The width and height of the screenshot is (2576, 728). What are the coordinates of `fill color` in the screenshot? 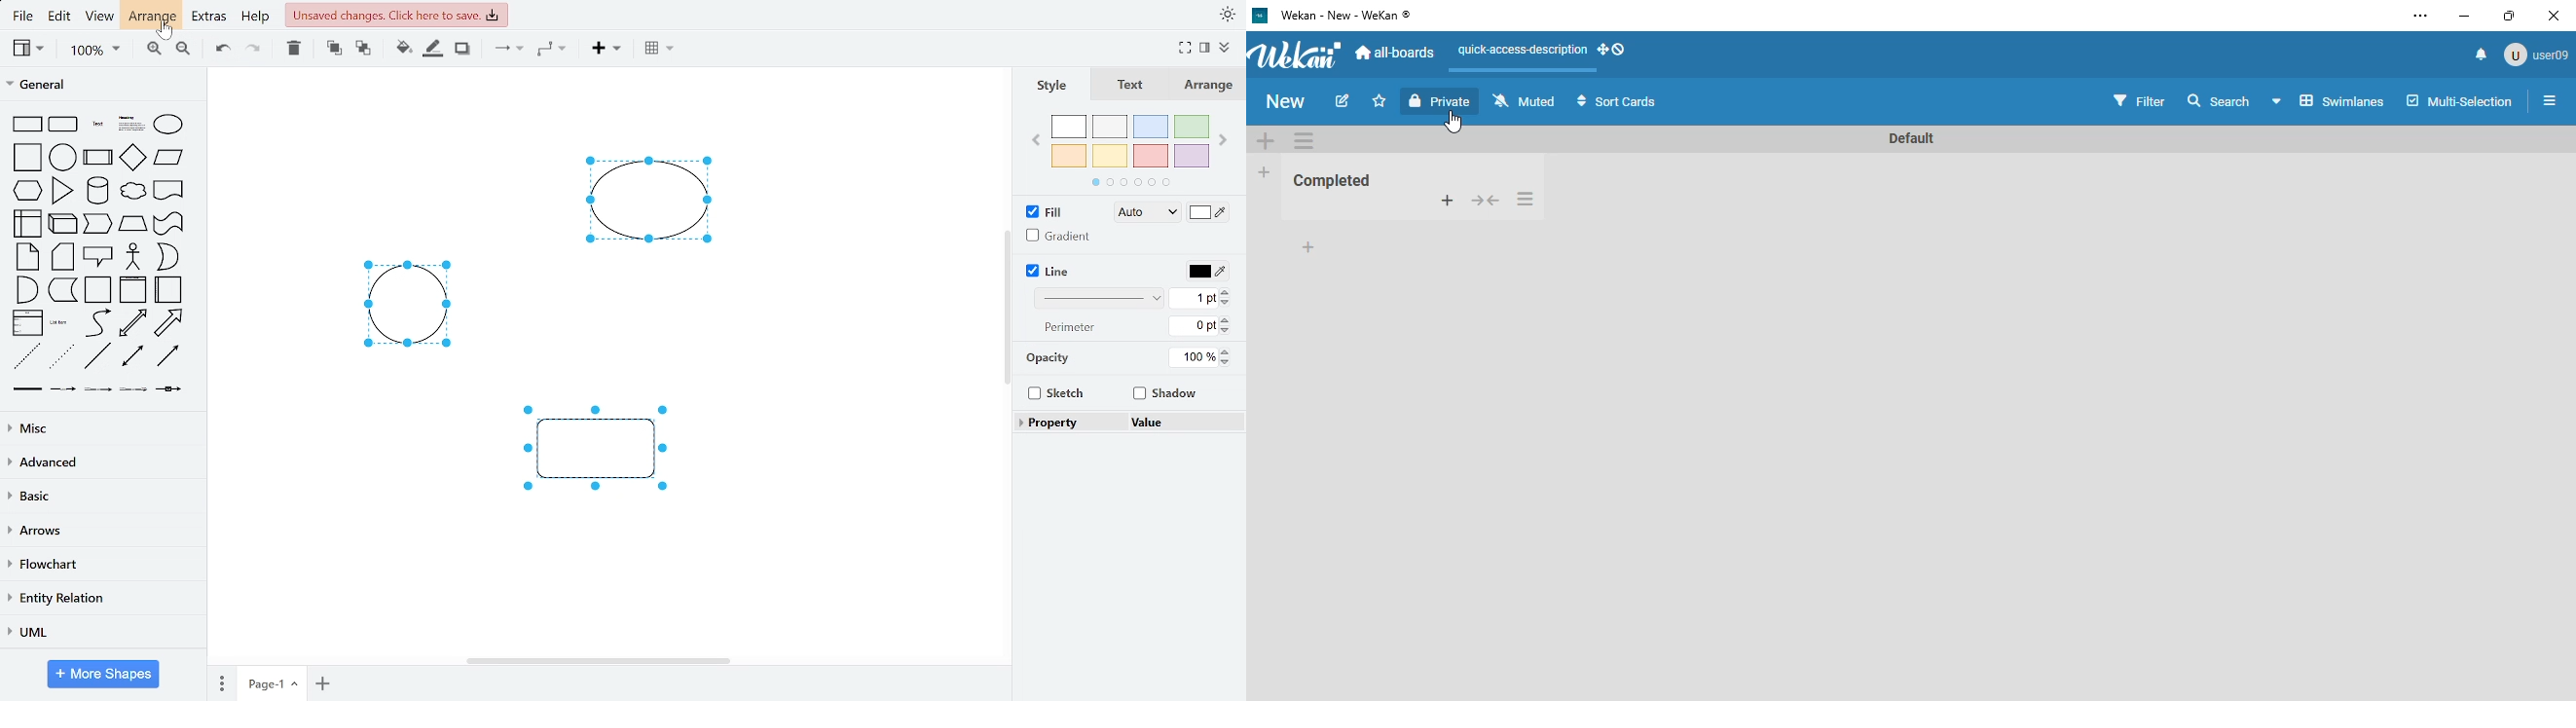 It's located at (1209, 211).